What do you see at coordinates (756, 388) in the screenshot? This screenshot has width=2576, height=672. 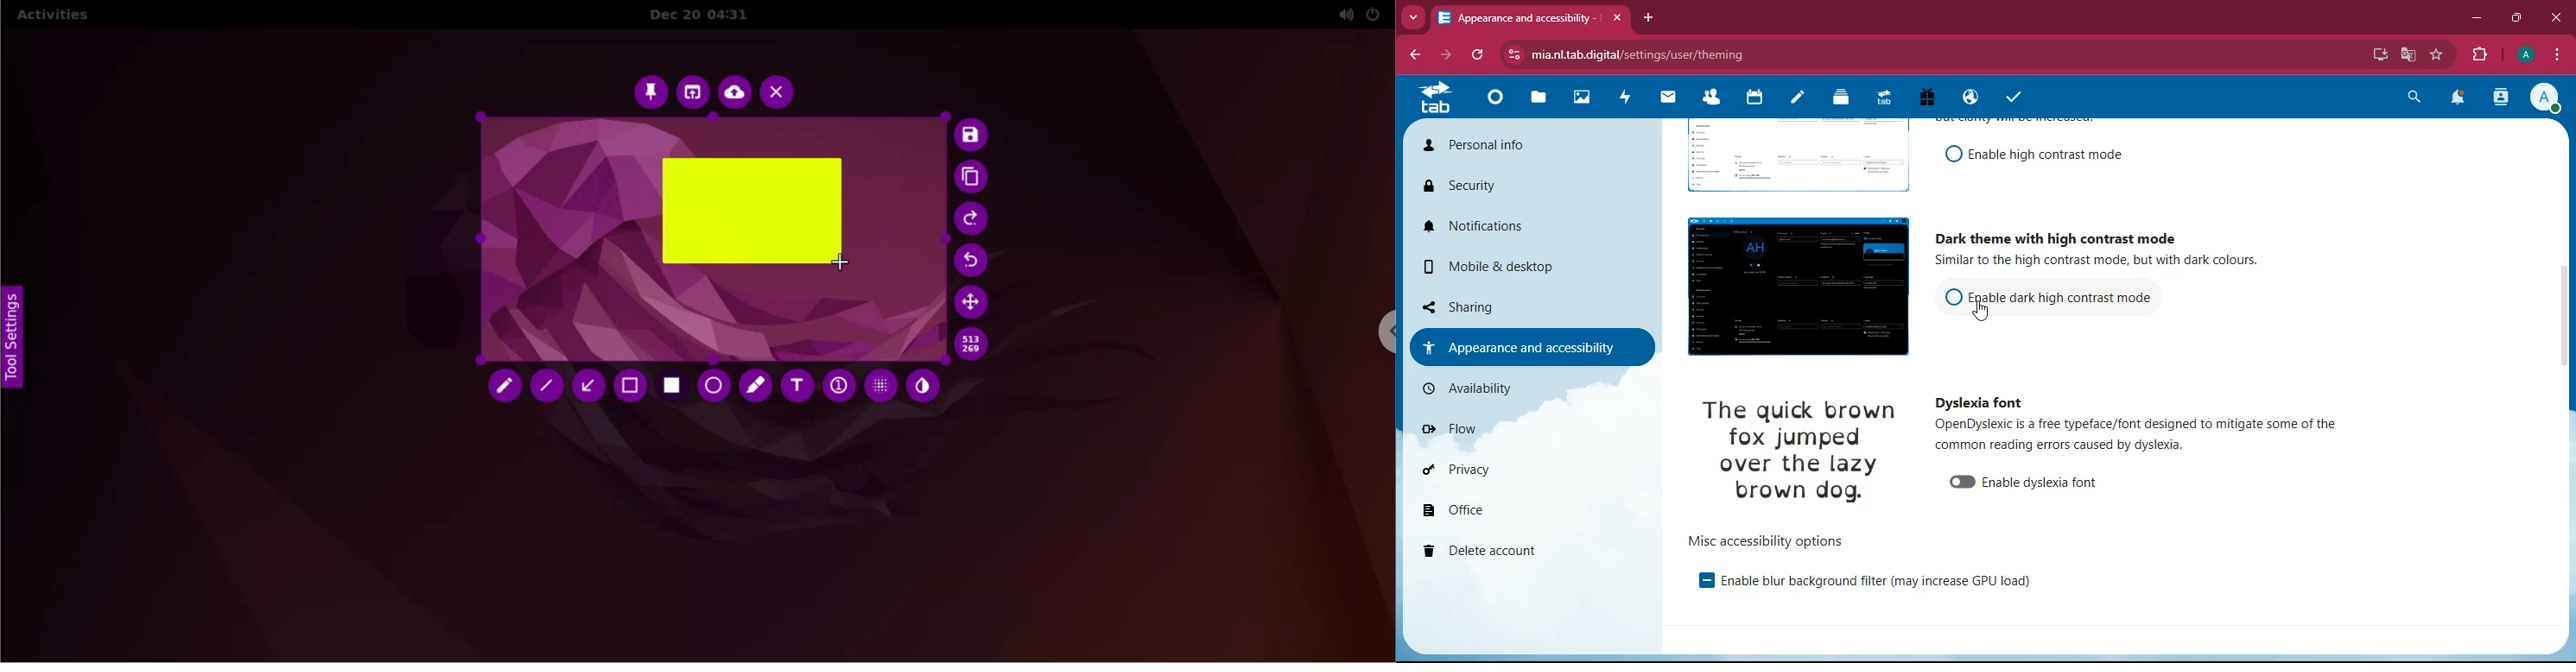 I see `marker tool` at bounding box center [756, 388].